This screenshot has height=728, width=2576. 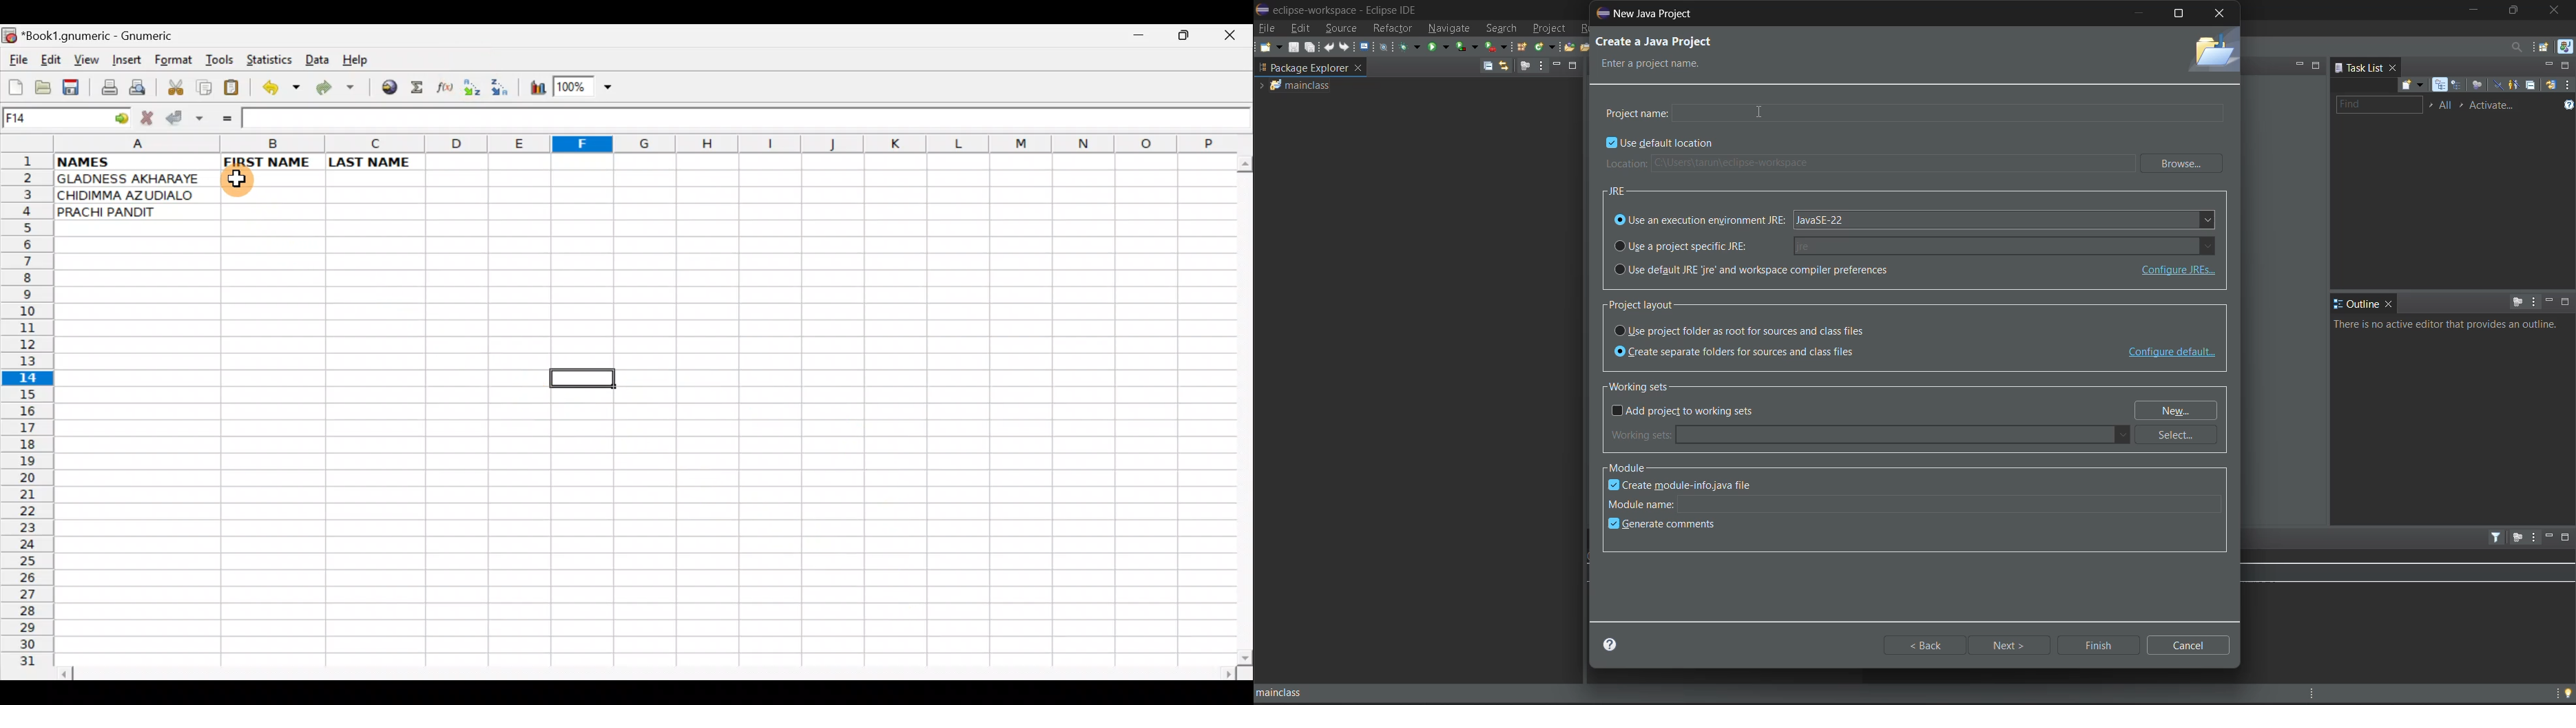 What do you see at coordinates (2495, 106) in the screenshot?
I see `activate` at bounding box center [2495, 106].